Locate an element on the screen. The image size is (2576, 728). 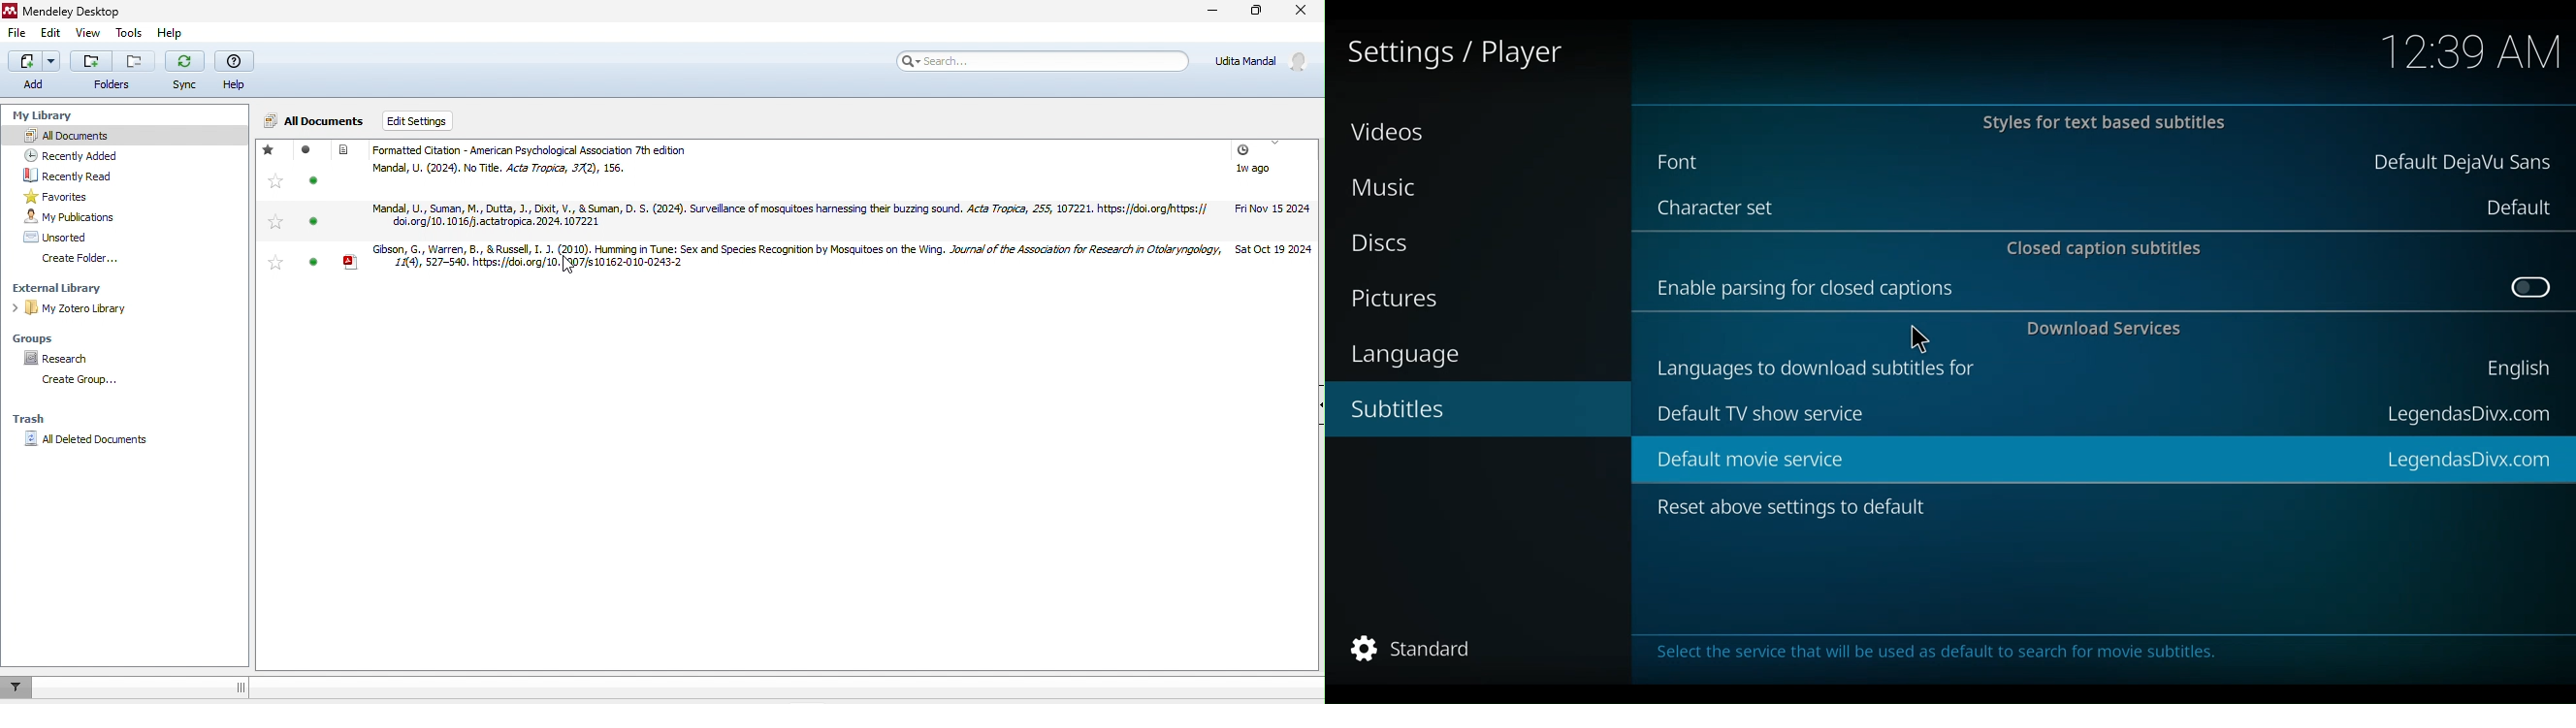
edit is located at coordinates (55, 33).